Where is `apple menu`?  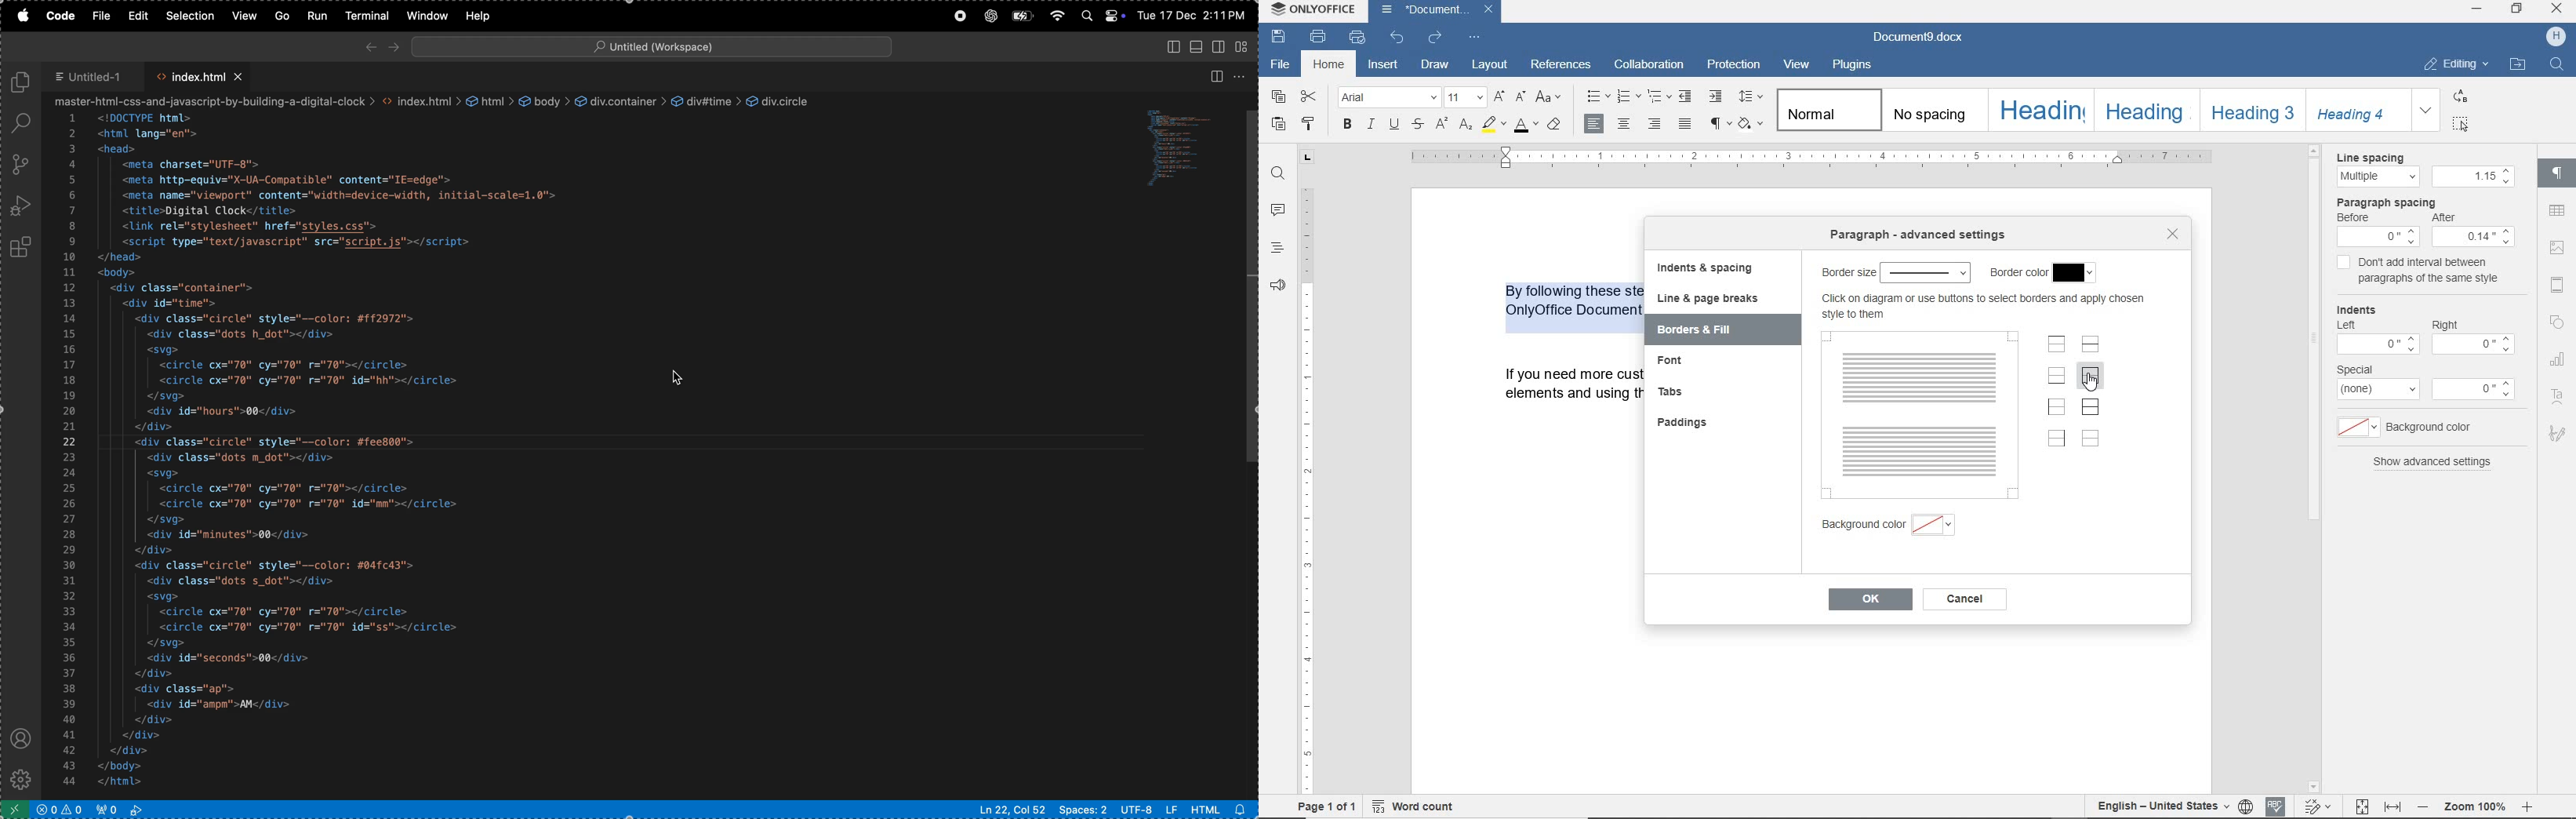 apple menu is located at coordinates (22, 18).